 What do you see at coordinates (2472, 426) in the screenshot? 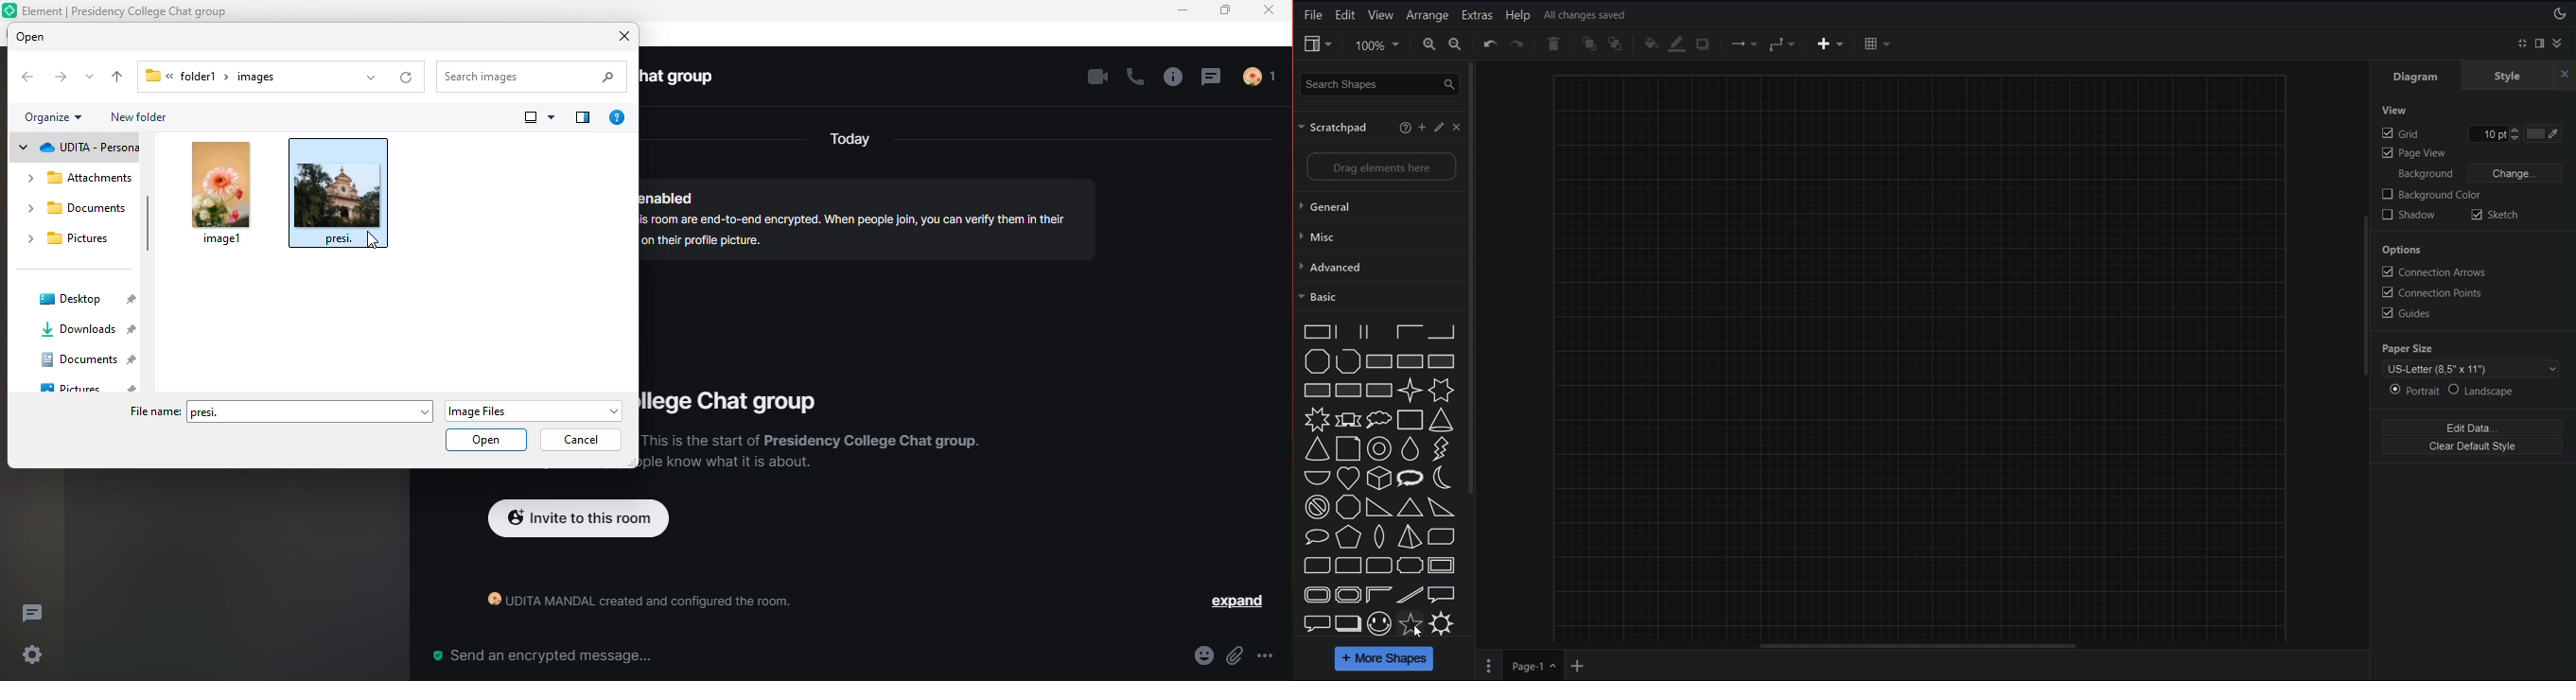
I see `Edit Data` at bounding box center [2472, 426].